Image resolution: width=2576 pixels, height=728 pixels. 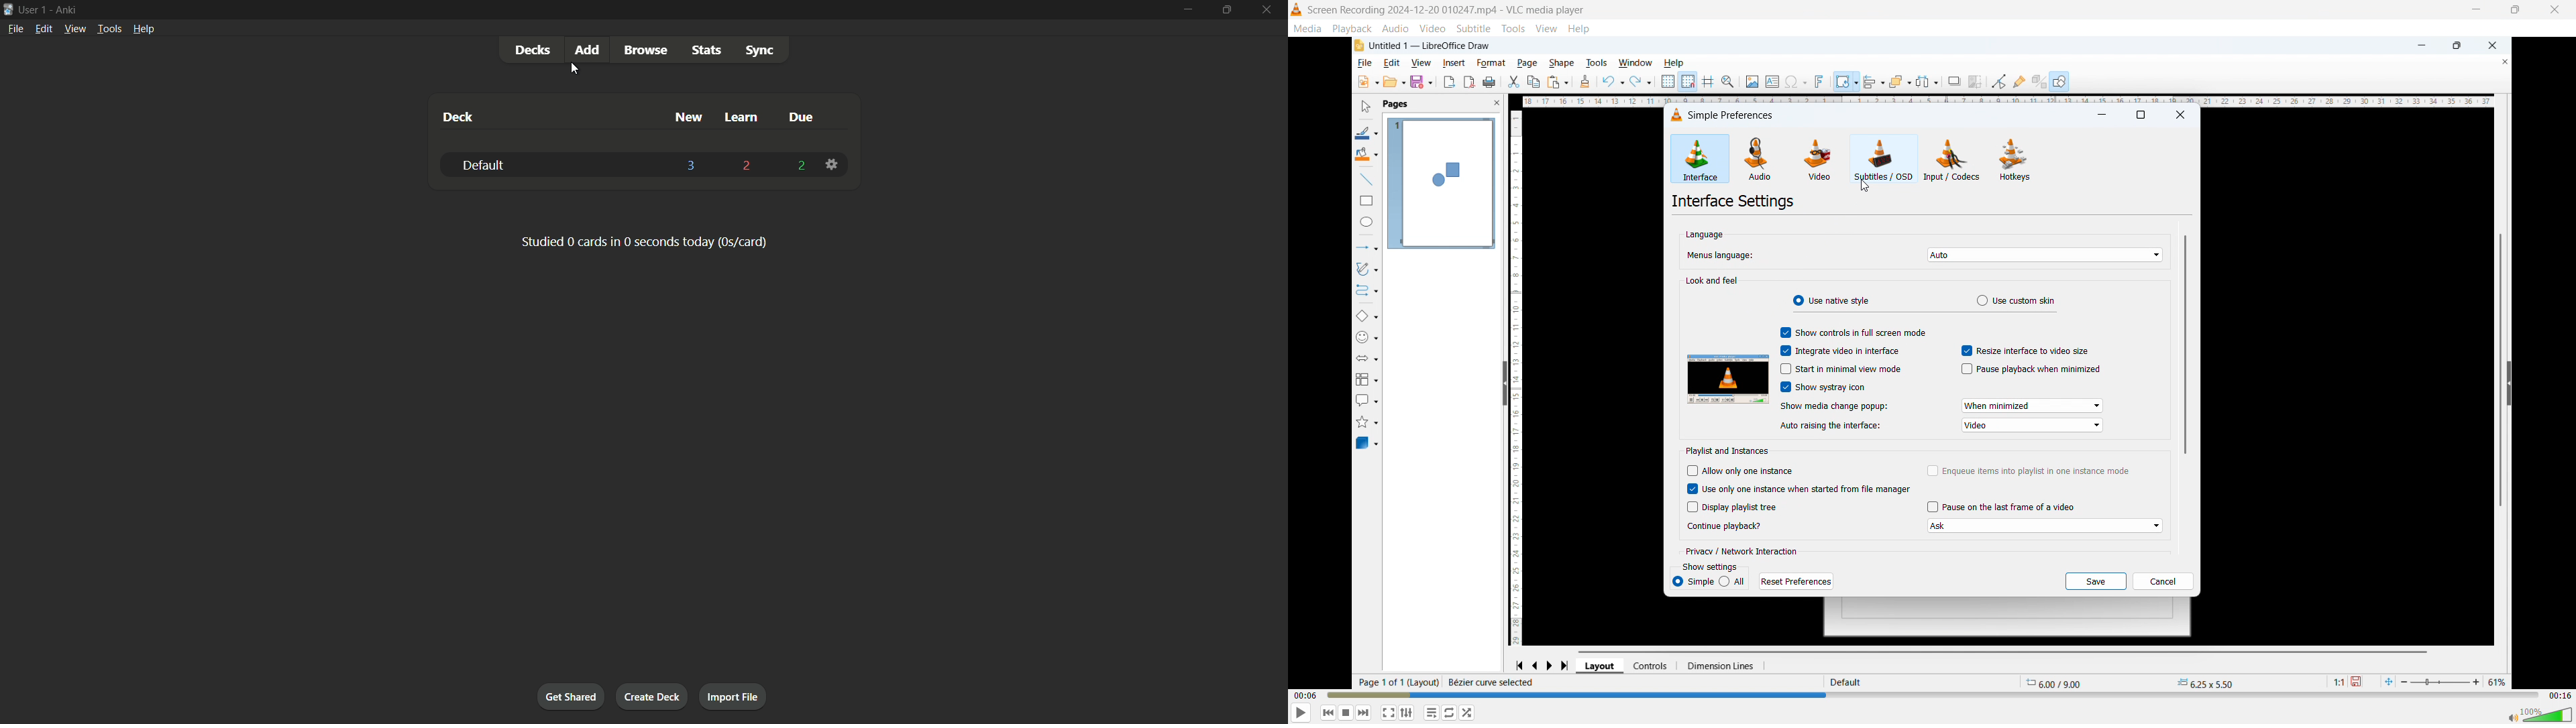 I want to click on Maximise , so click(x=2515, y=11).